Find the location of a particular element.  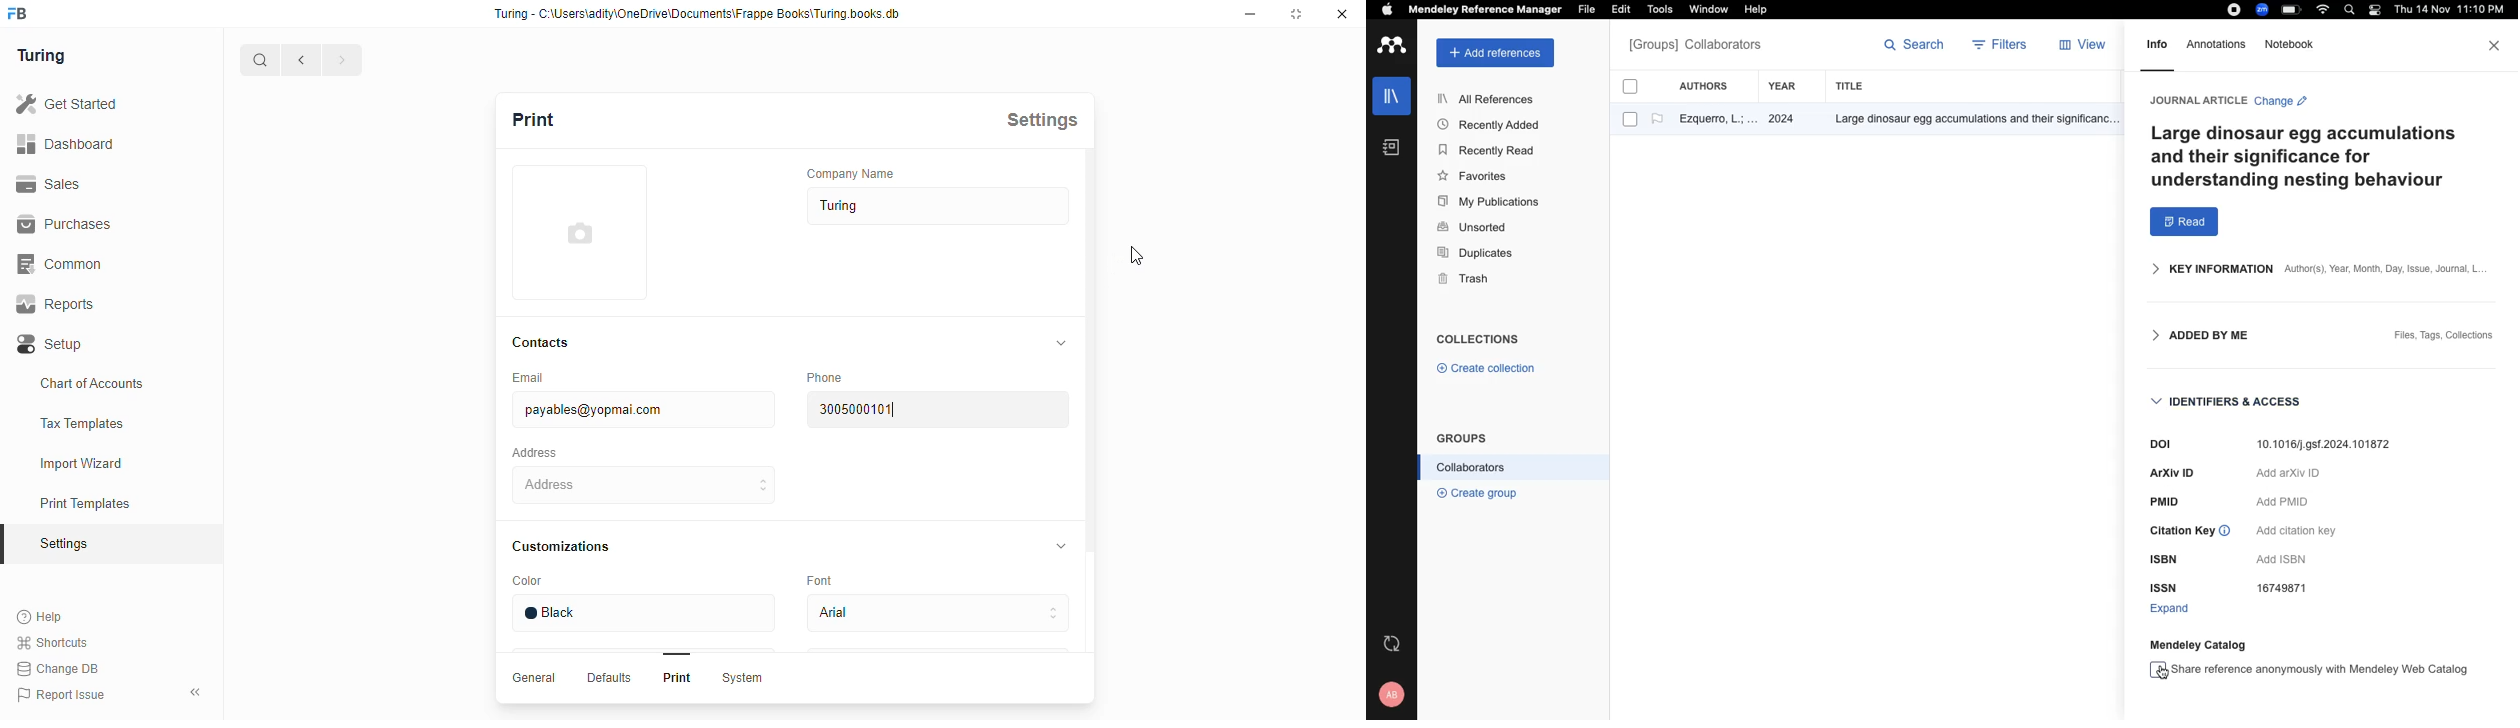

libraries is located at coordinates (1390, 94).